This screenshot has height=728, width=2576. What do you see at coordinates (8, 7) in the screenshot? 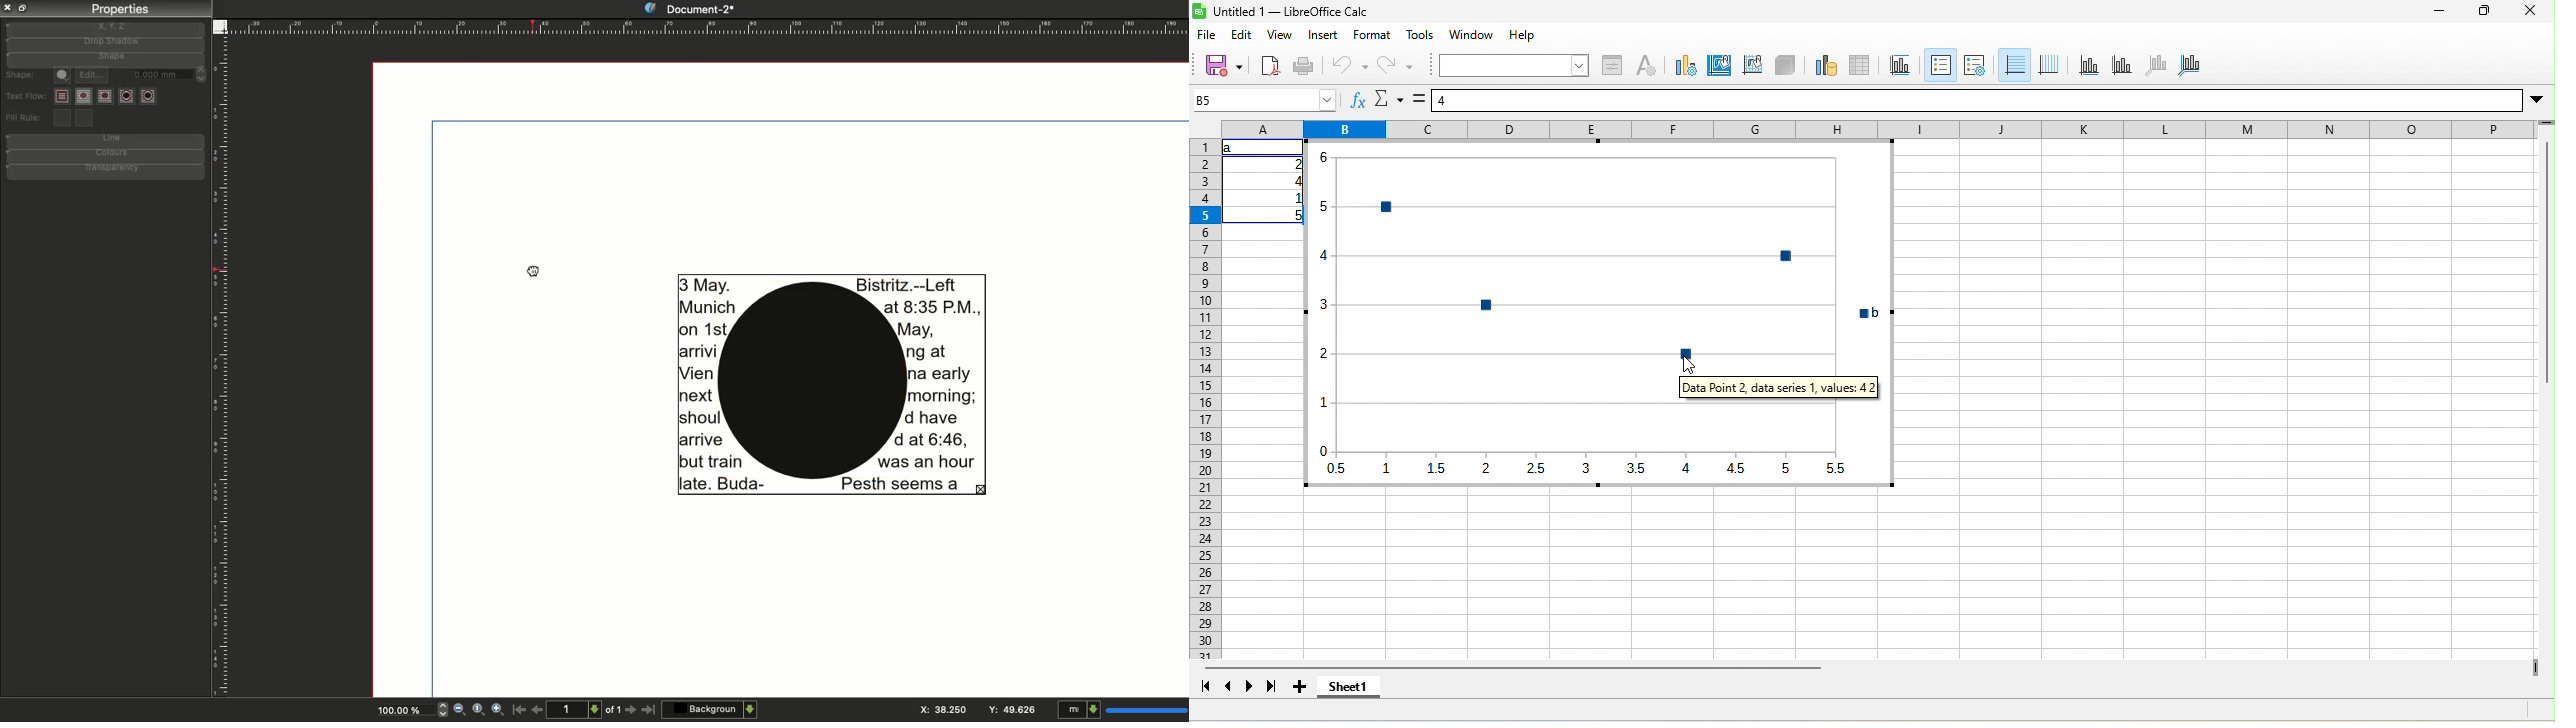
I see `Close` at bounding box center [8, 7].